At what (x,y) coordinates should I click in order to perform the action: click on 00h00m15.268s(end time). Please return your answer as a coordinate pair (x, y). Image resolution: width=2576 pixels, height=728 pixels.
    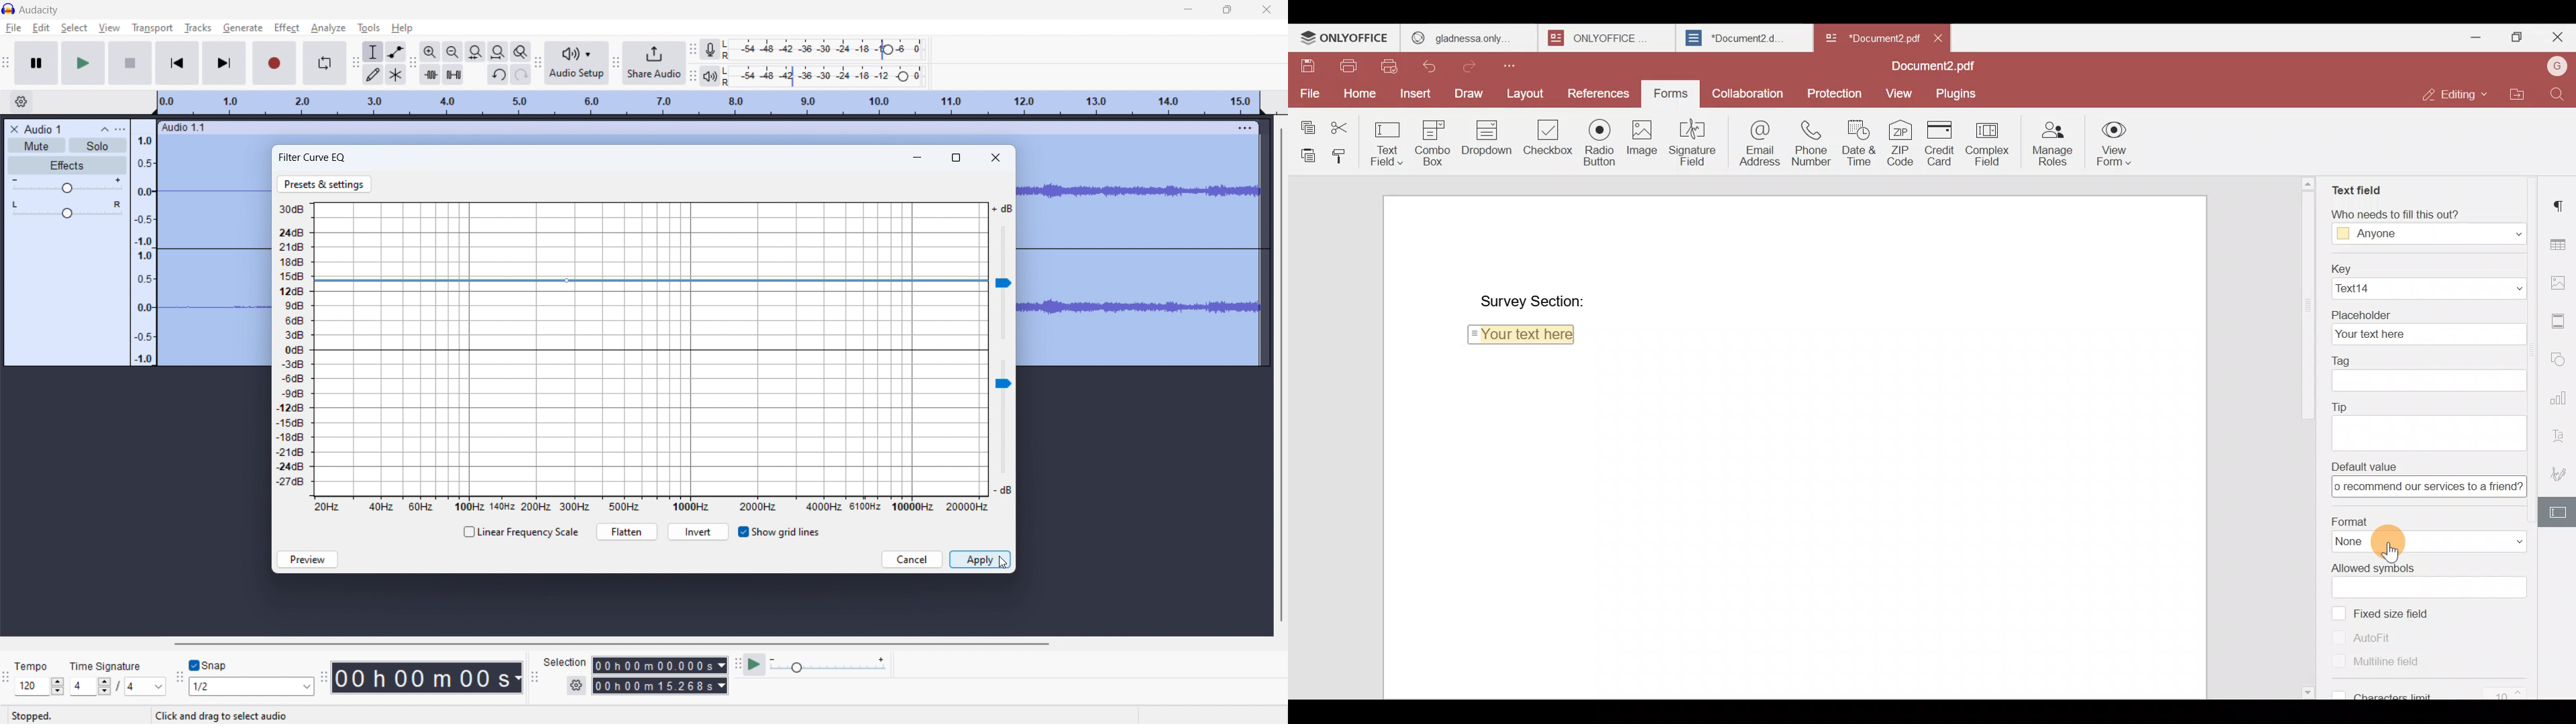
    Looking at the image, I should click on (659, 686).